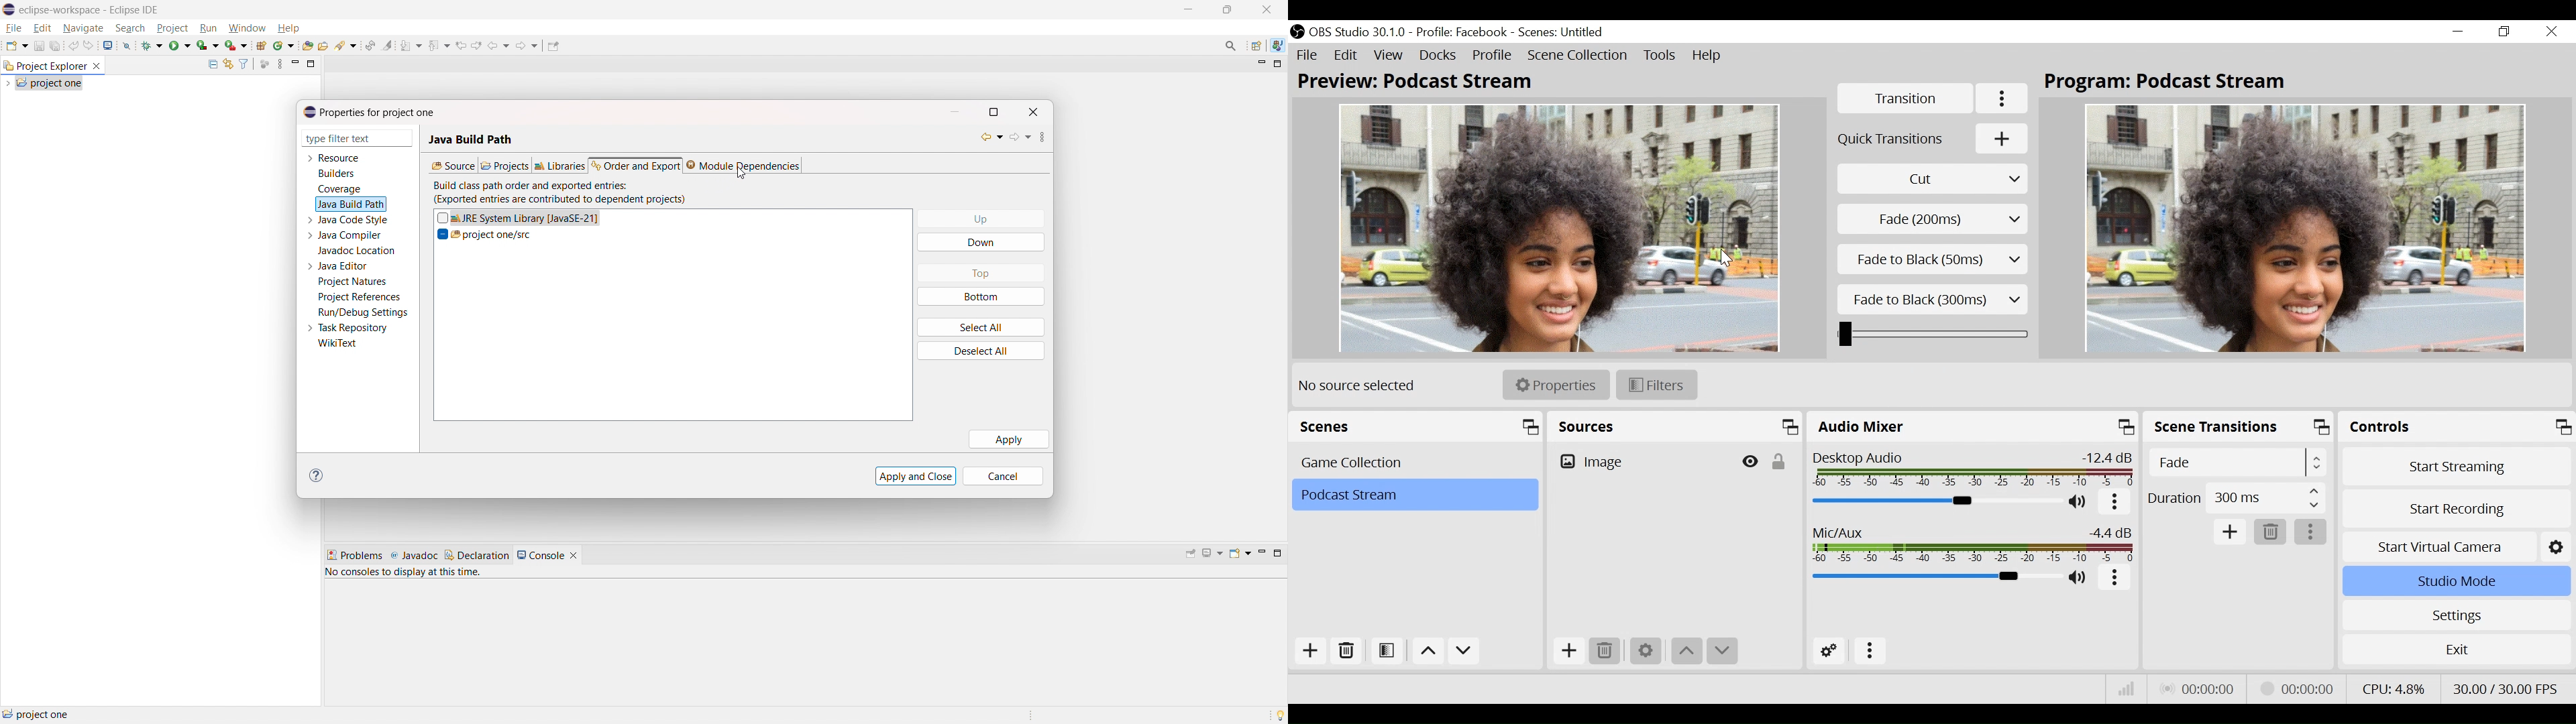  I want to click on Start Virtual Camera, so click(2454, 546).